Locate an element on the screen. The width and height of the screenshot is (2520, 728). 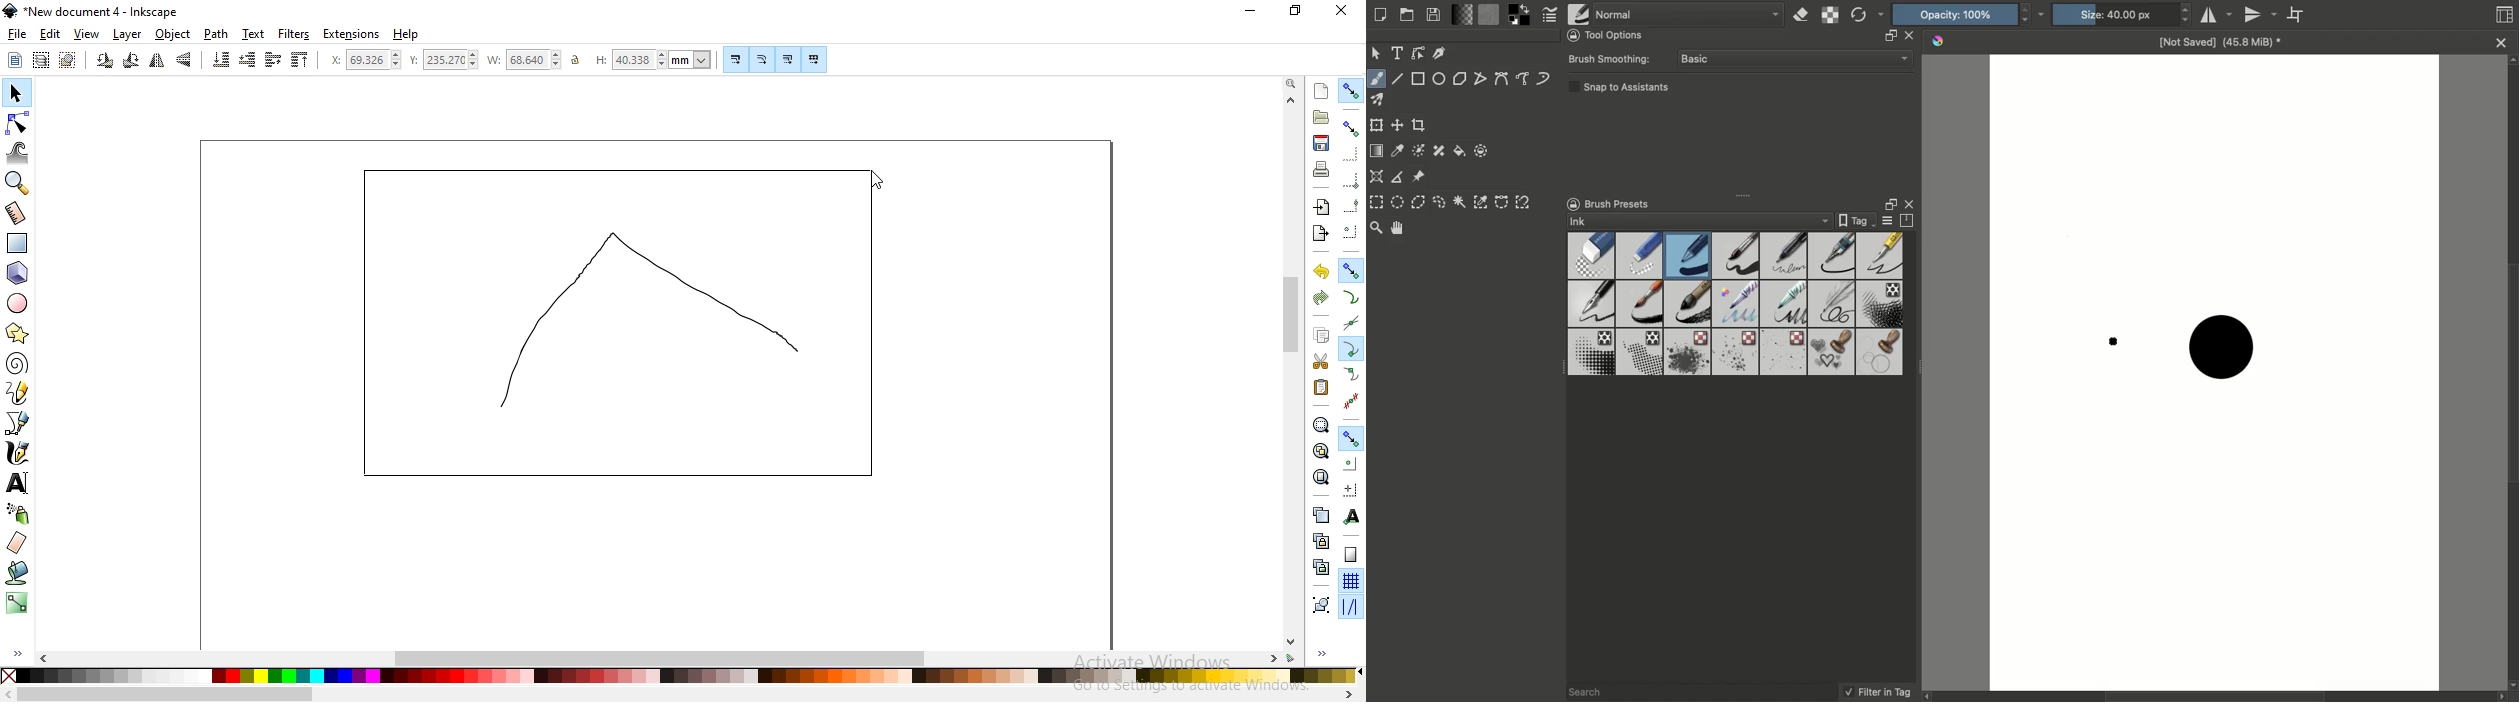
snap other points is located at coordinates (1351, 437).